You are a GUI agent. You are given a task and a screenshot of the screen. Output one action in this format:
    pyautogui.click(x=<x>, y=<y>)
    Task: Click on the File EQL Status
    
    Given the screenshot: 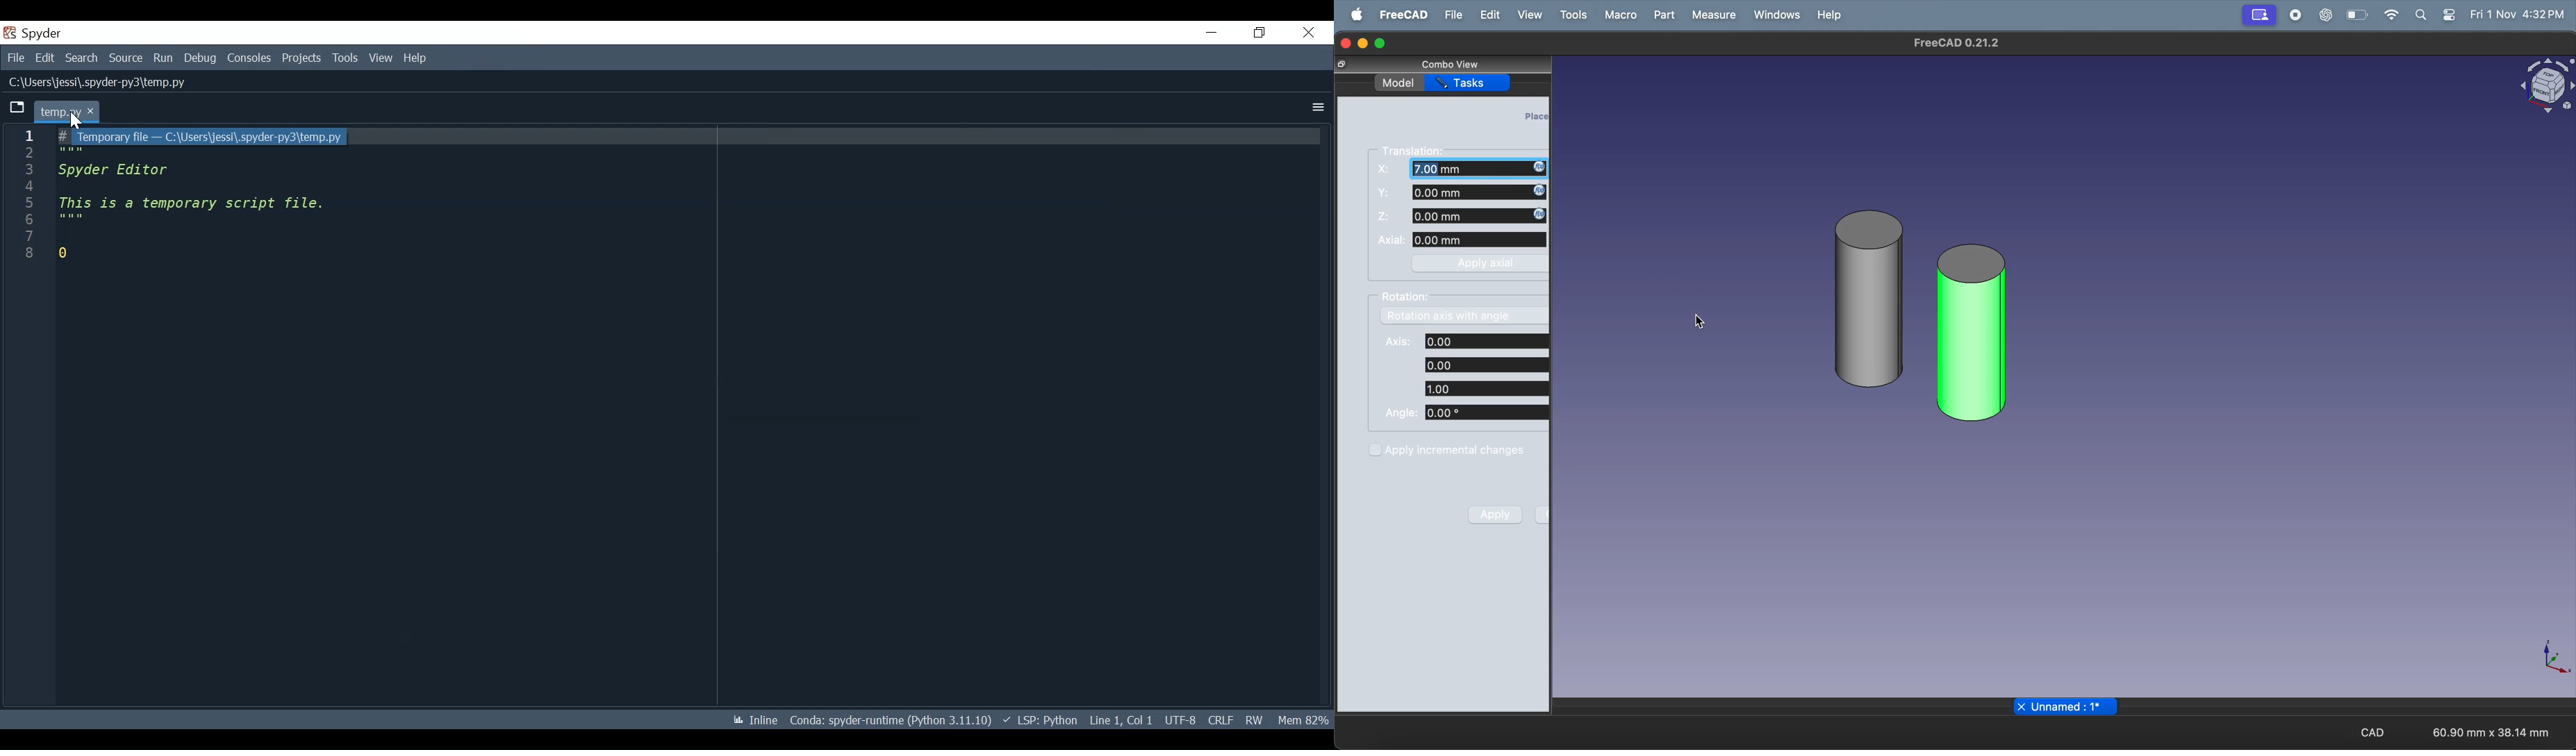 What is the action you would take?
    pyautogui.click(x=1219, y=721)
    